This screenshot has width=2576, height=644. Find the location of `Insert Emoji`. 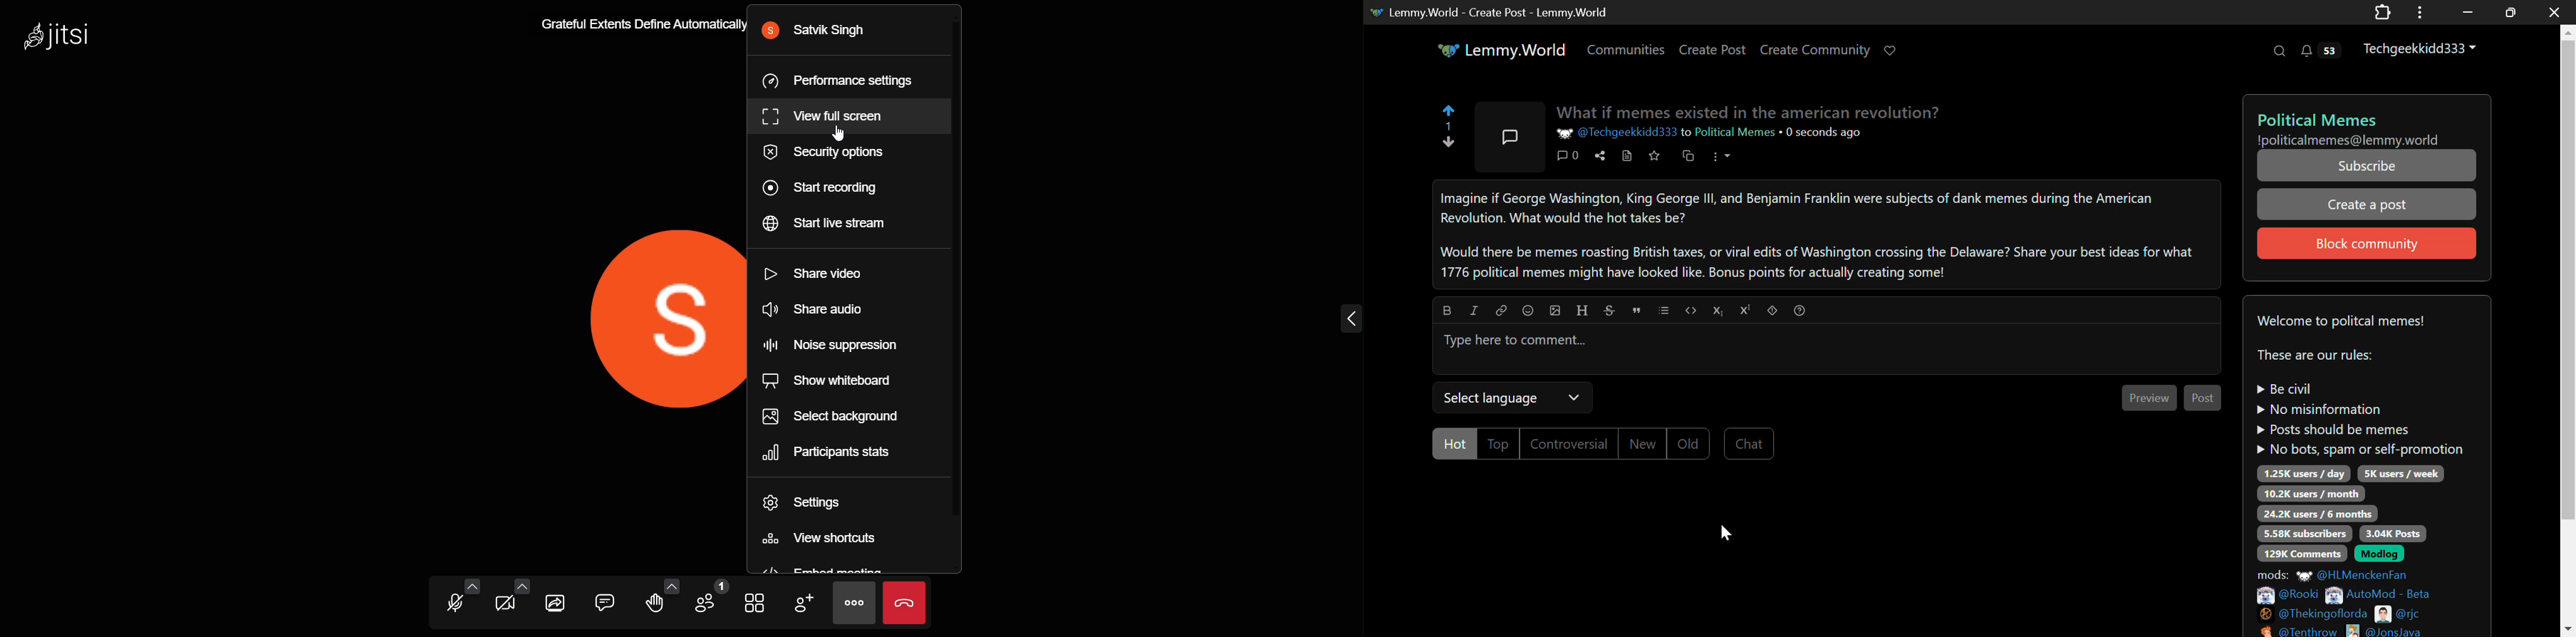

Insert Emoji is located at coordinates (1530, 310).